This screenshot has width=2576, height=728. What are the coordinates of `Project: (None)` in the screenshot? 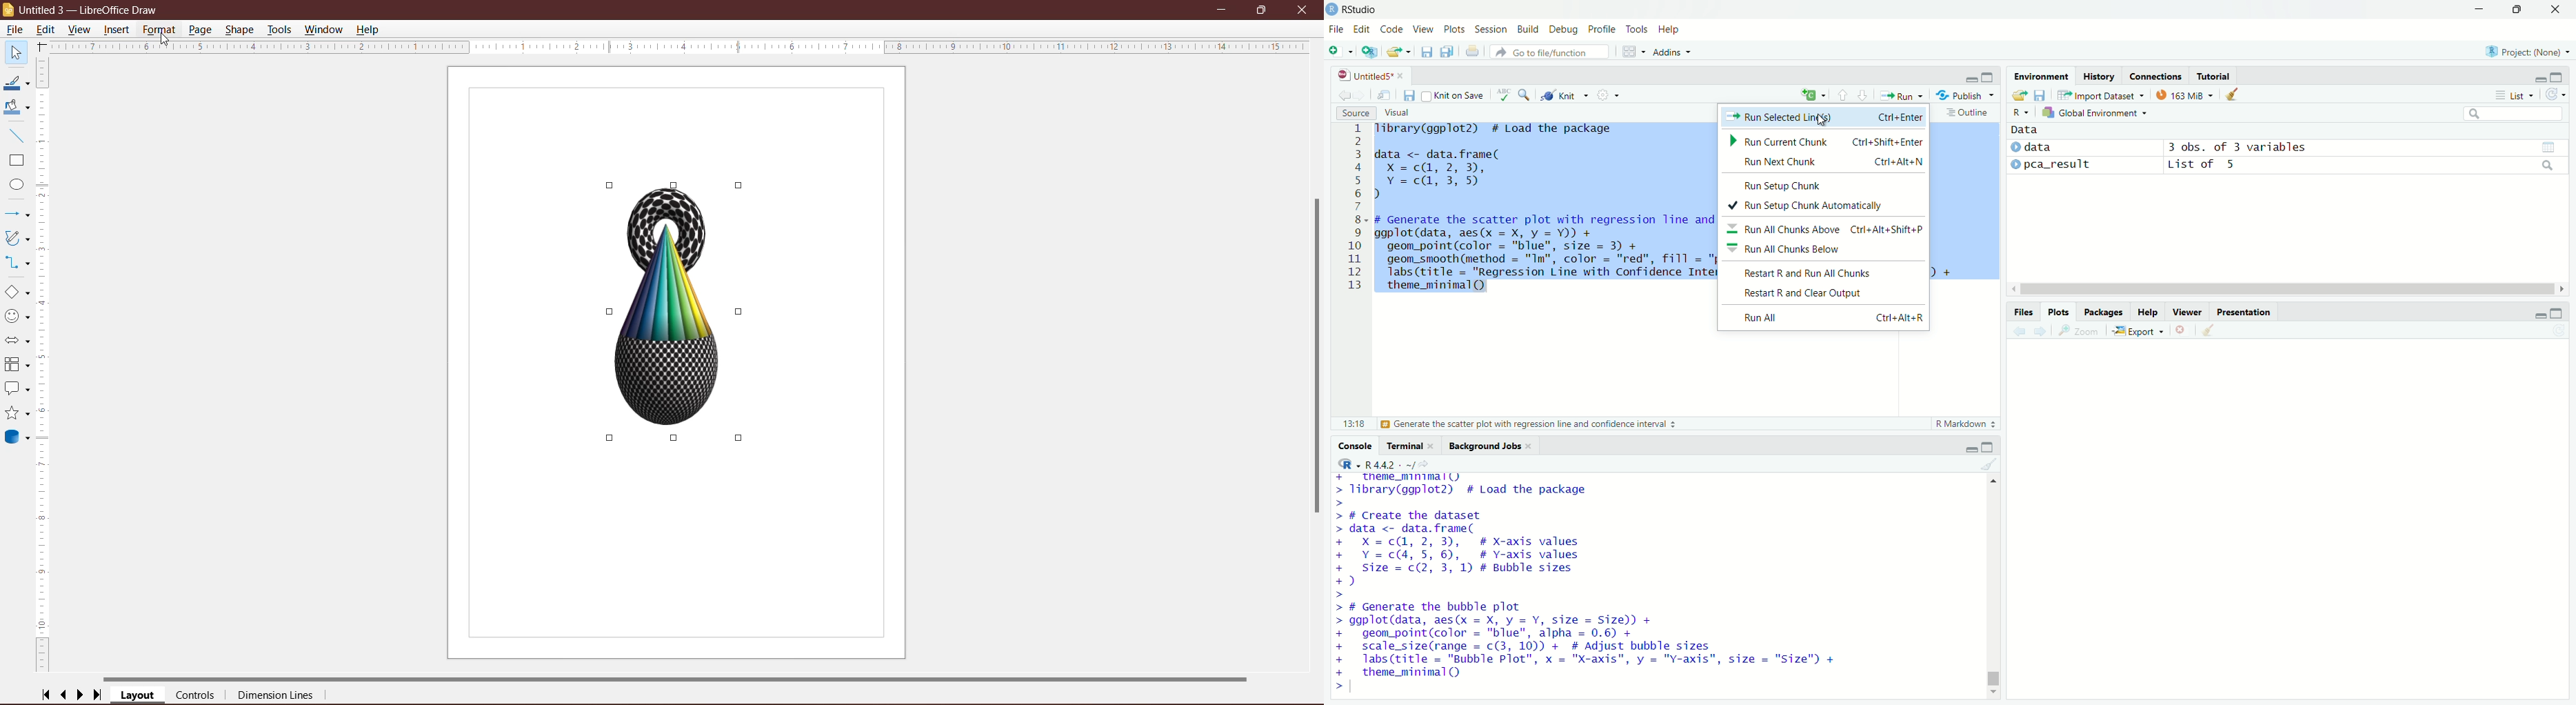 It's located at (2526, 51).